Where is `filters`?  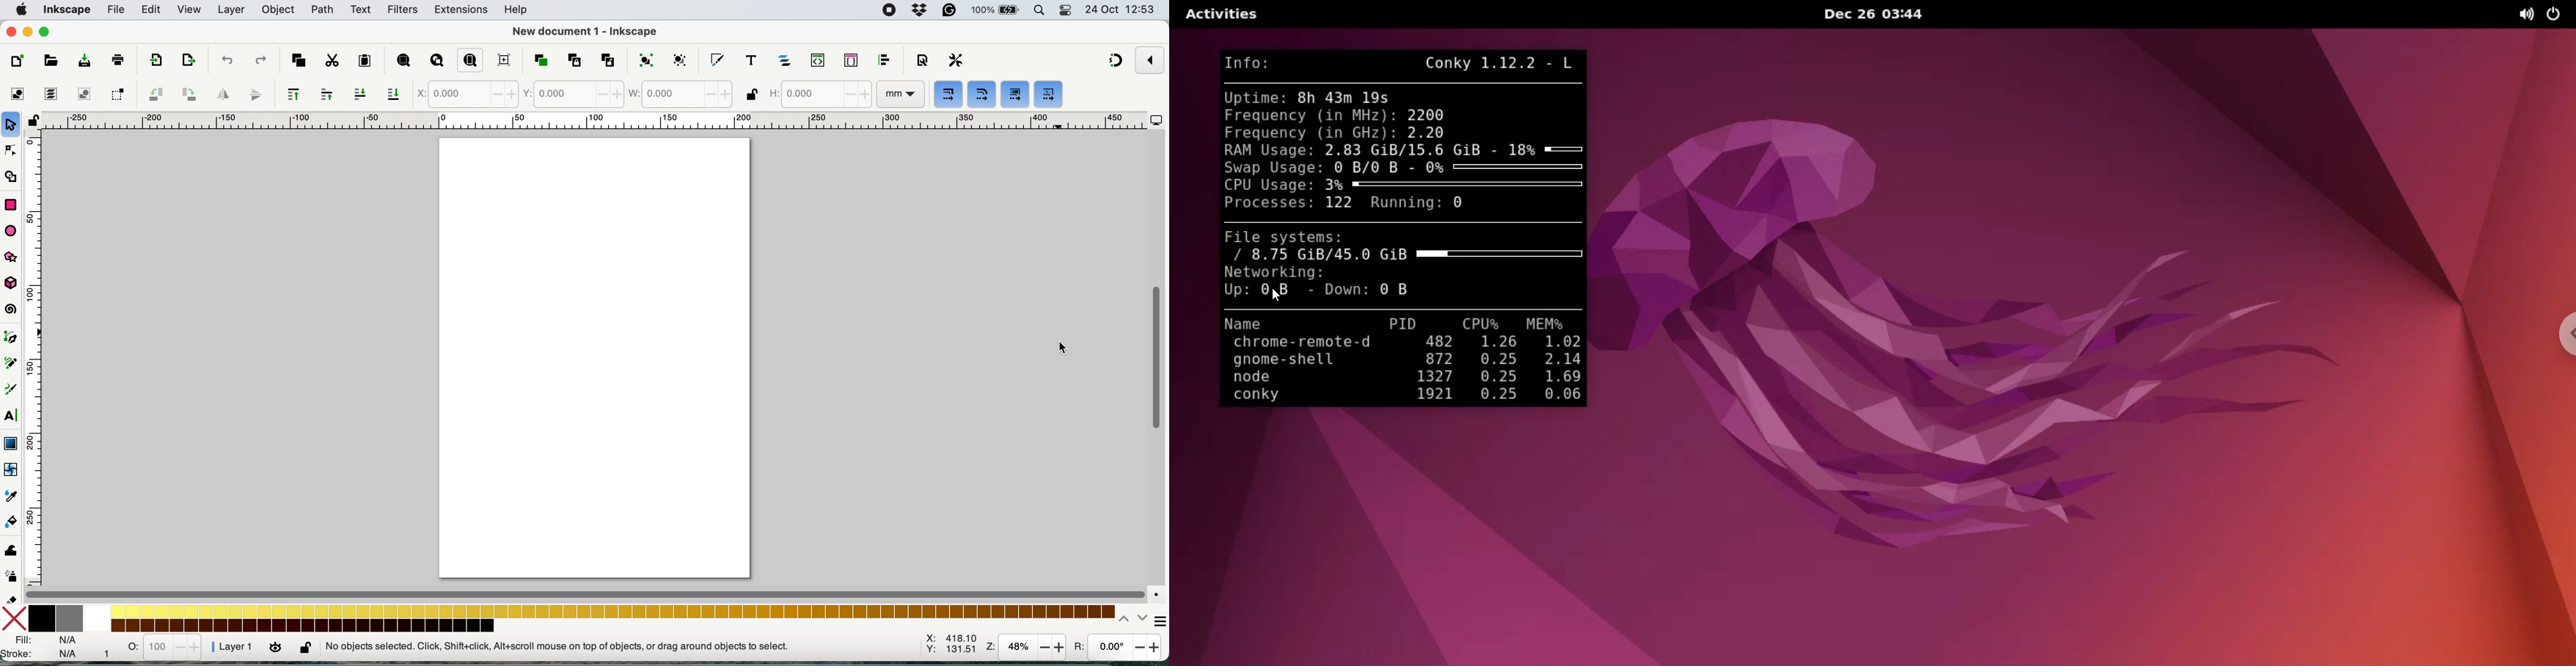
filters is located at coordinates (404, 11).